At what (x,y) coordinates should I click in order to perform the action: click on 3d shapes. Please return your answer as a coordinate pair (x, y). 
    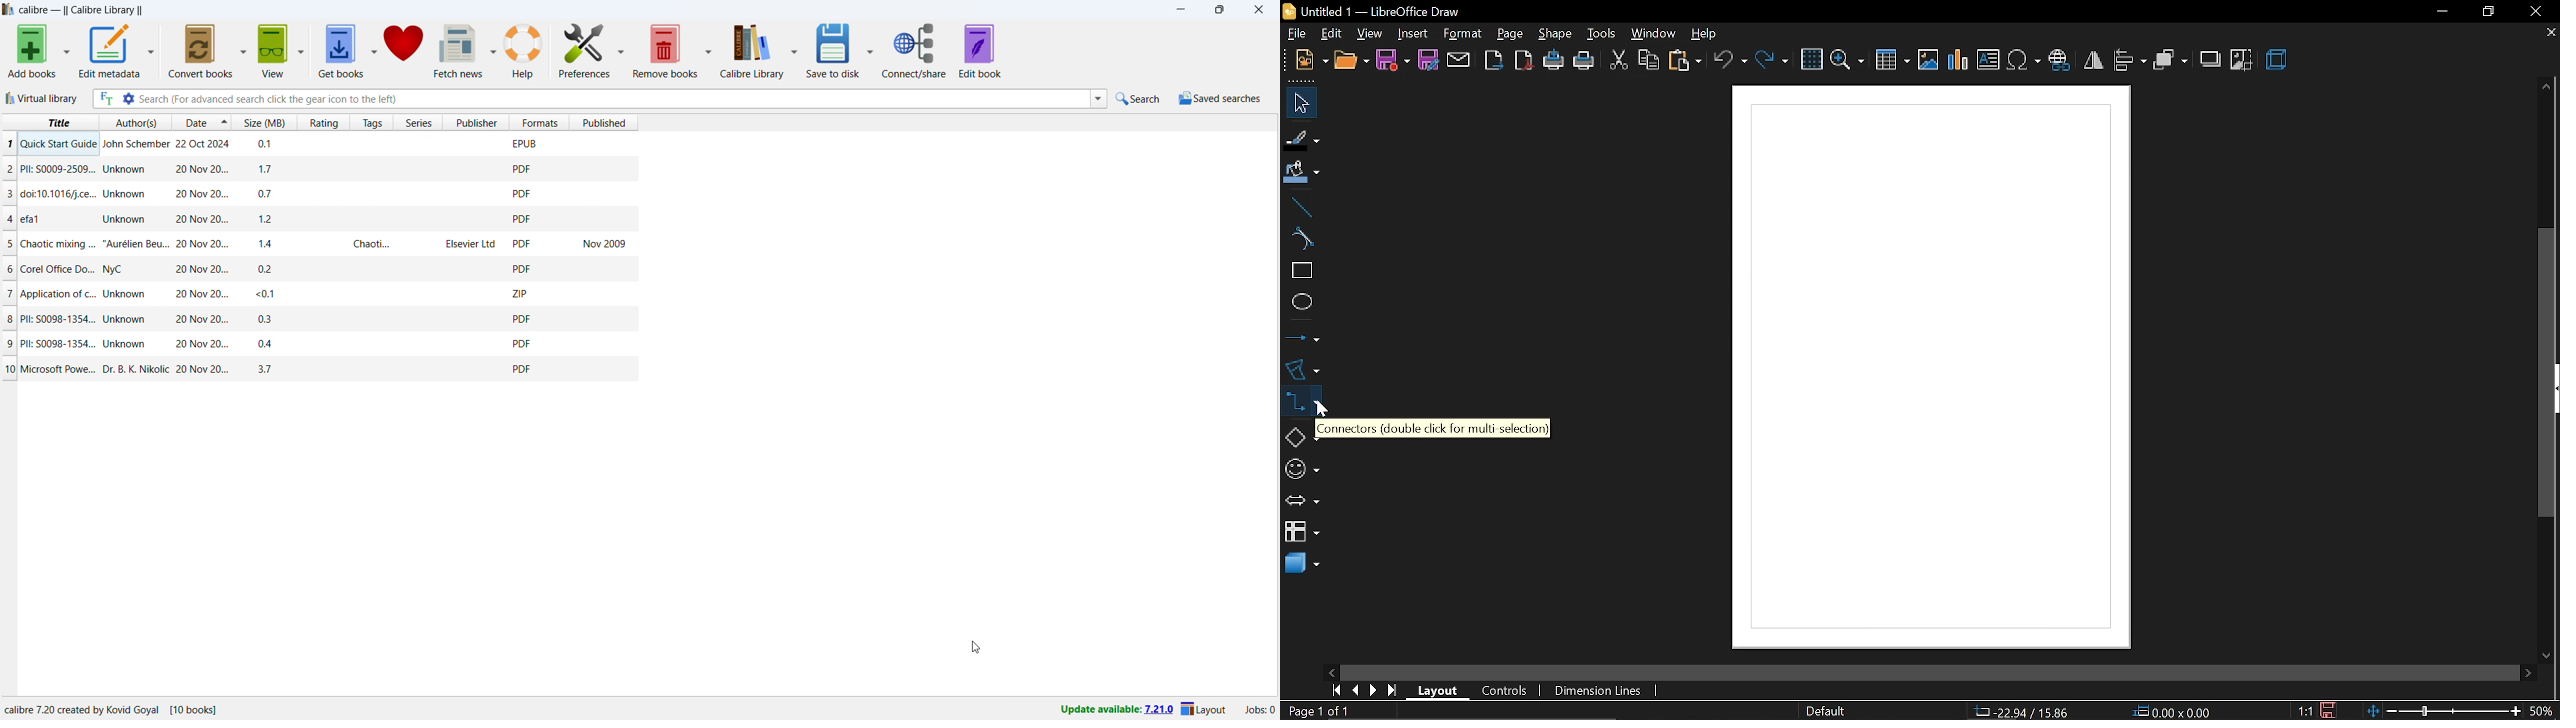
    Looking at the image, I should click on (1301, 566).